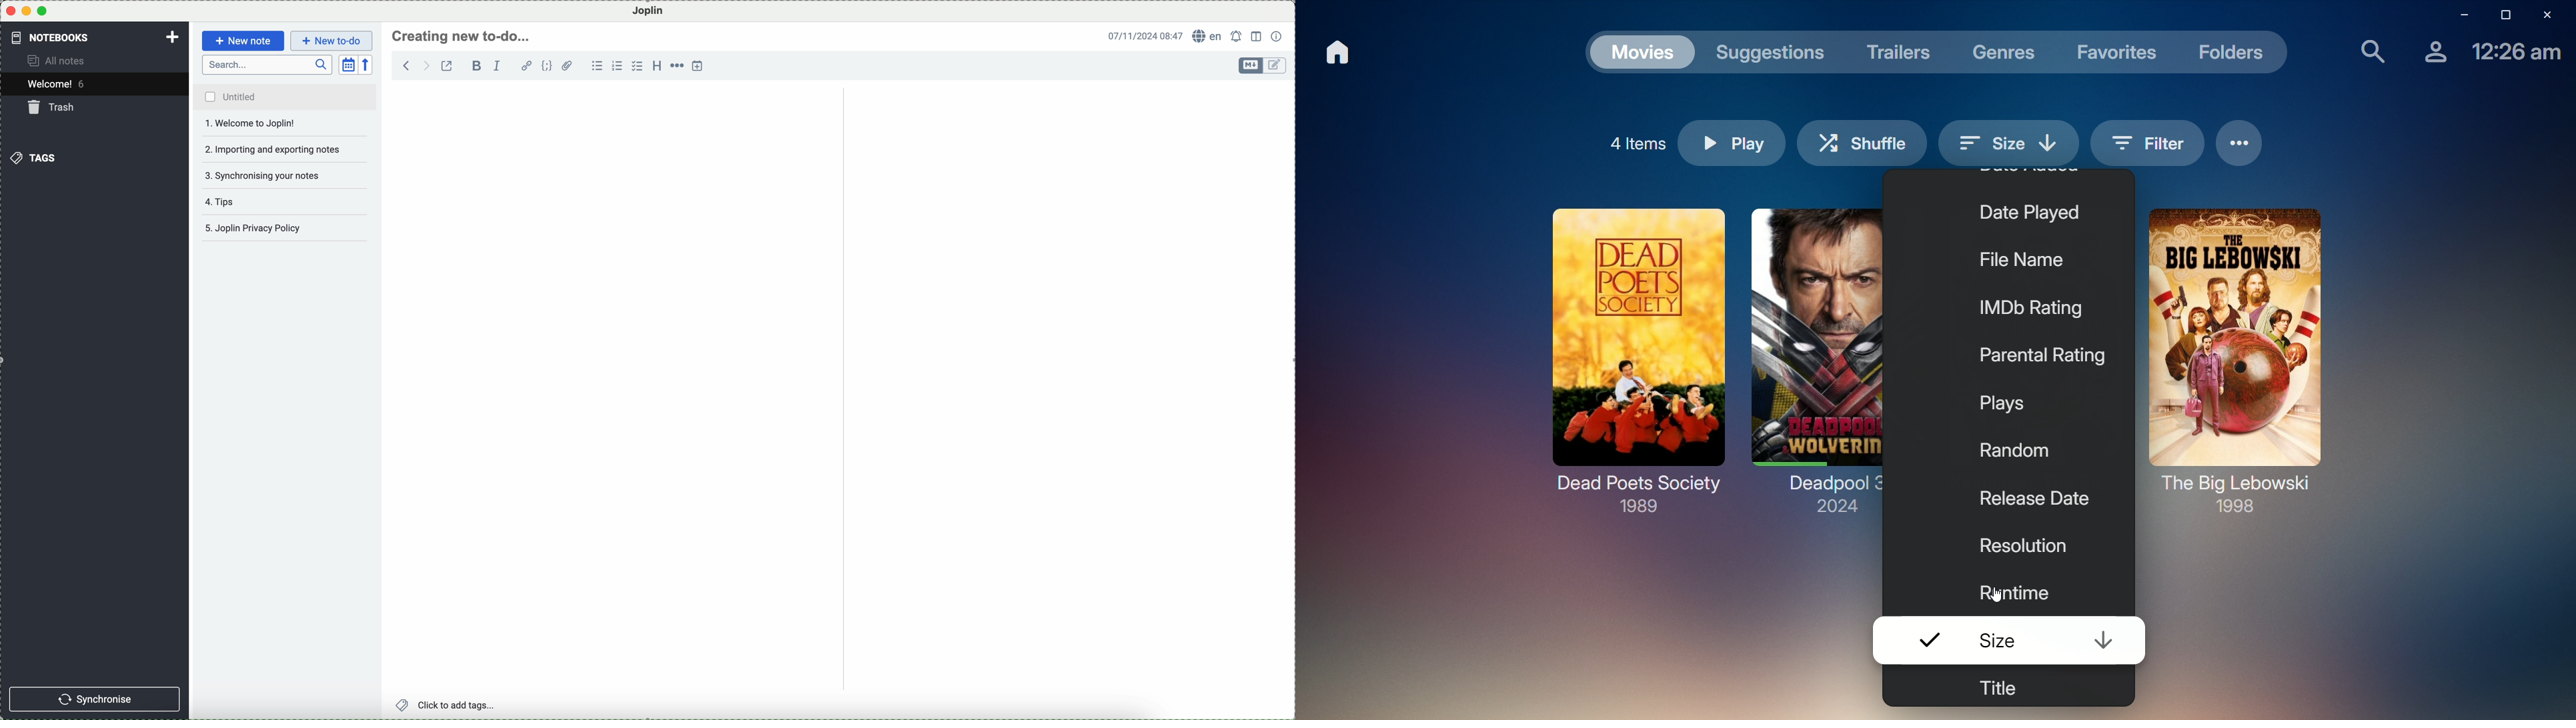  What do you see at coordinates (568, 65) in the screenshot?
I see `attach file` at bounding box center [568, 65].